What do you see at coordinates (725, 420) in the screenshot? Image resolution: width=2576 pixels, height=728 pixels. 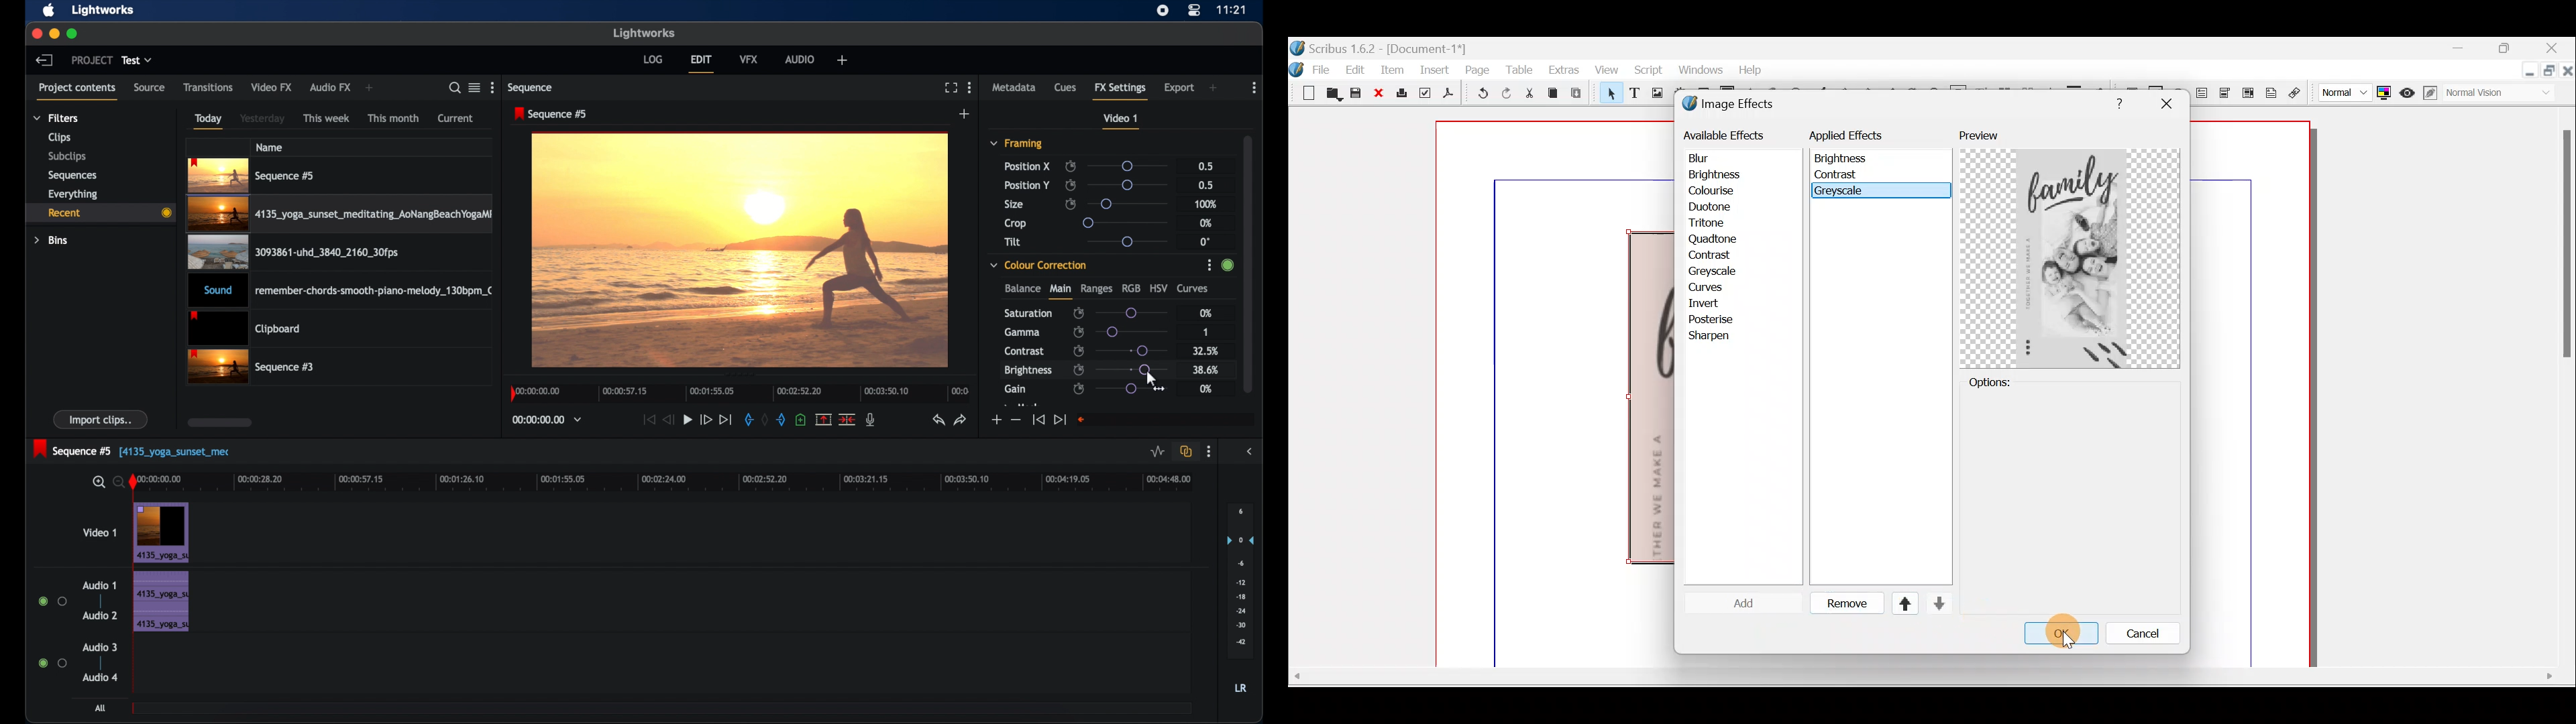 I see `jump to end` at bounding box center [725, 420].